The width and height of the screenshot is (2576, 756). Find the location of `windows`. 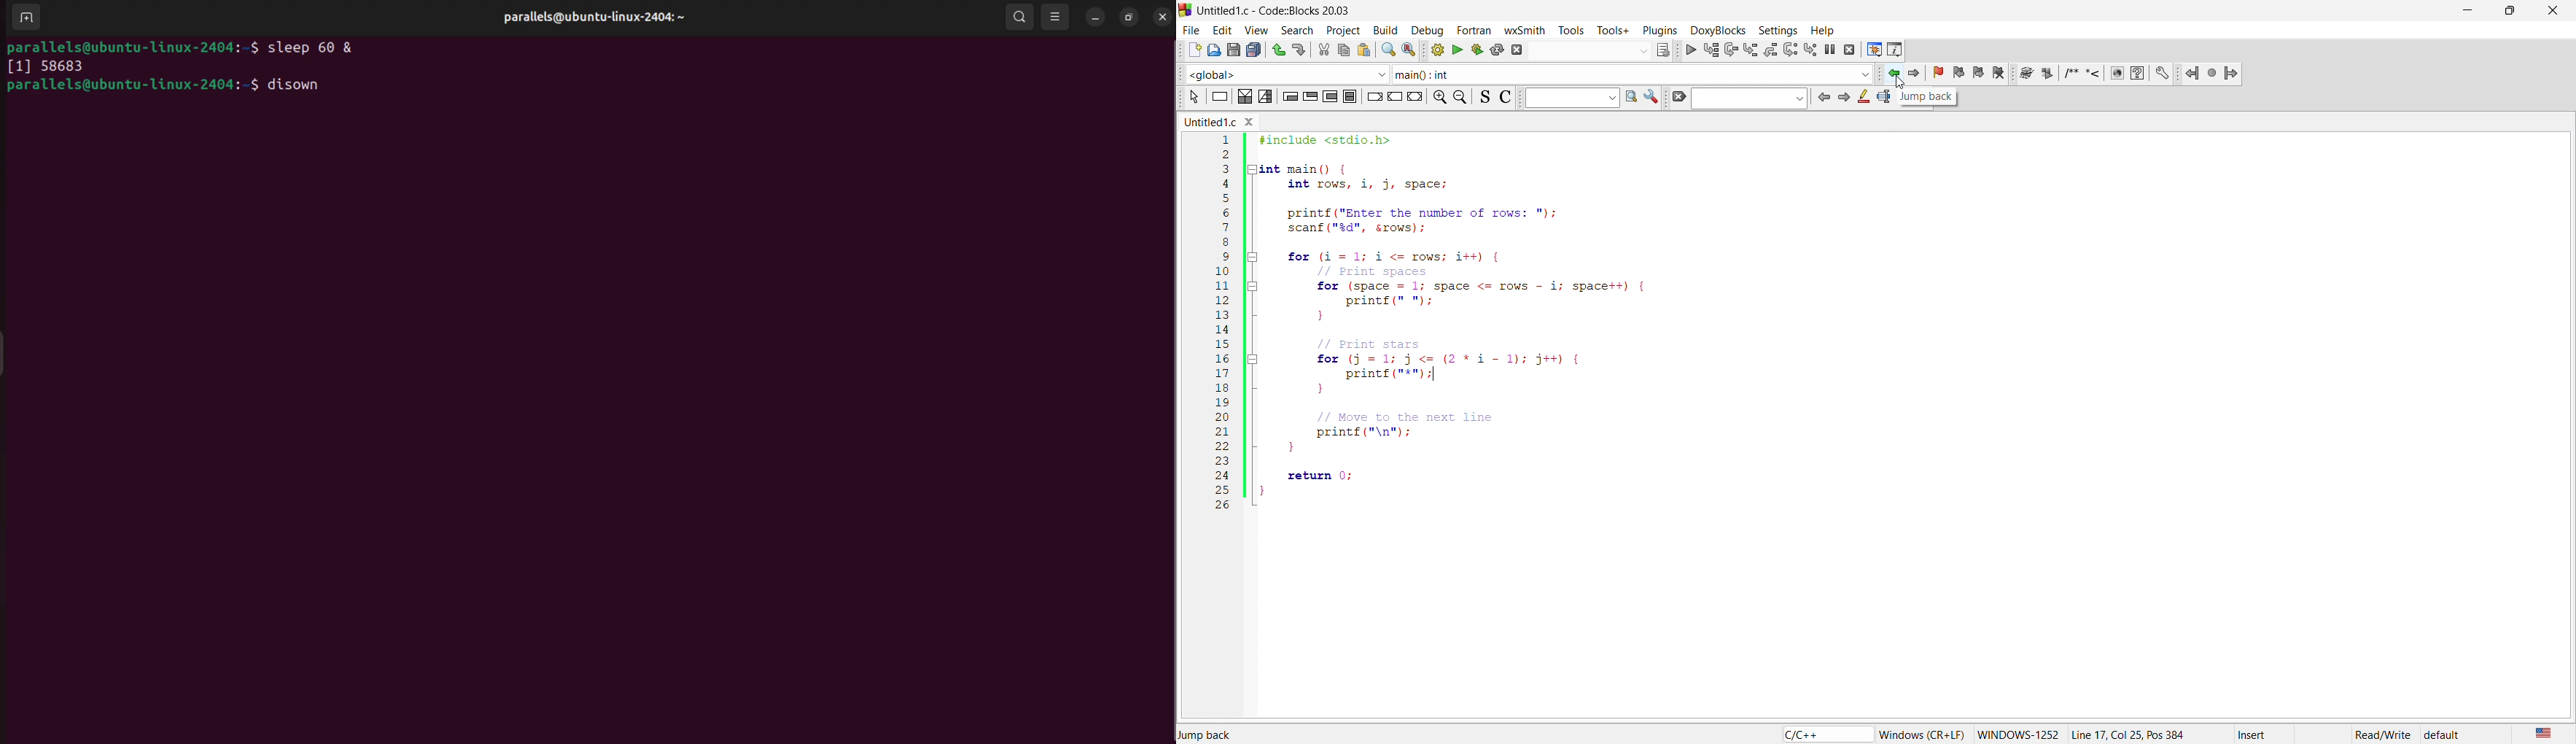

windows is located at coordinates (2022, 732).